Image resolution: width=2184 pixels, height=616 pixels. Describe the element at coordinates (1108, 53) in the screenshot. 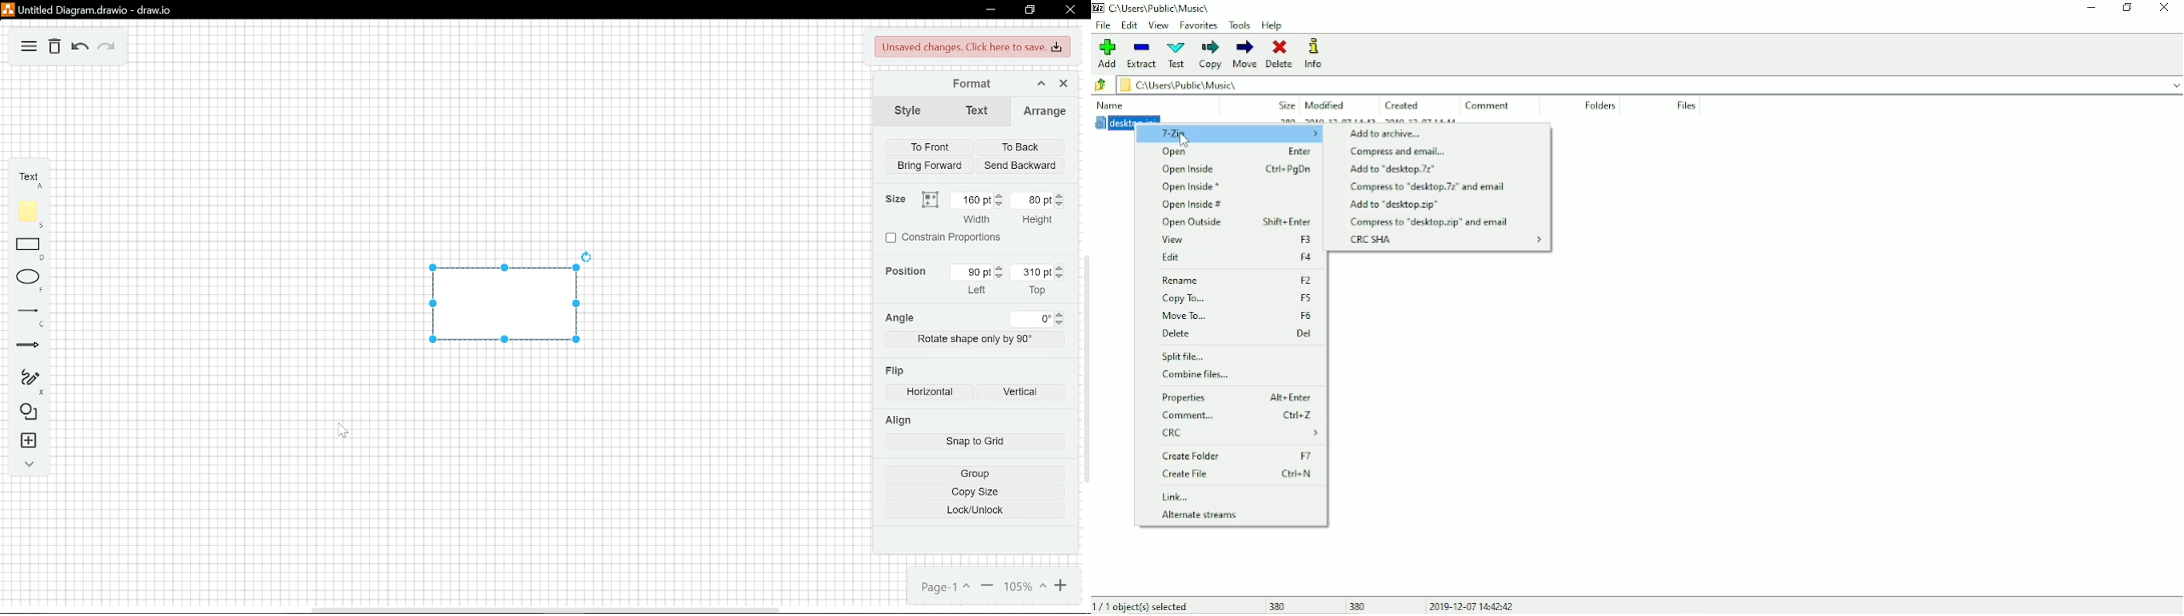

I see `Add` at that location.